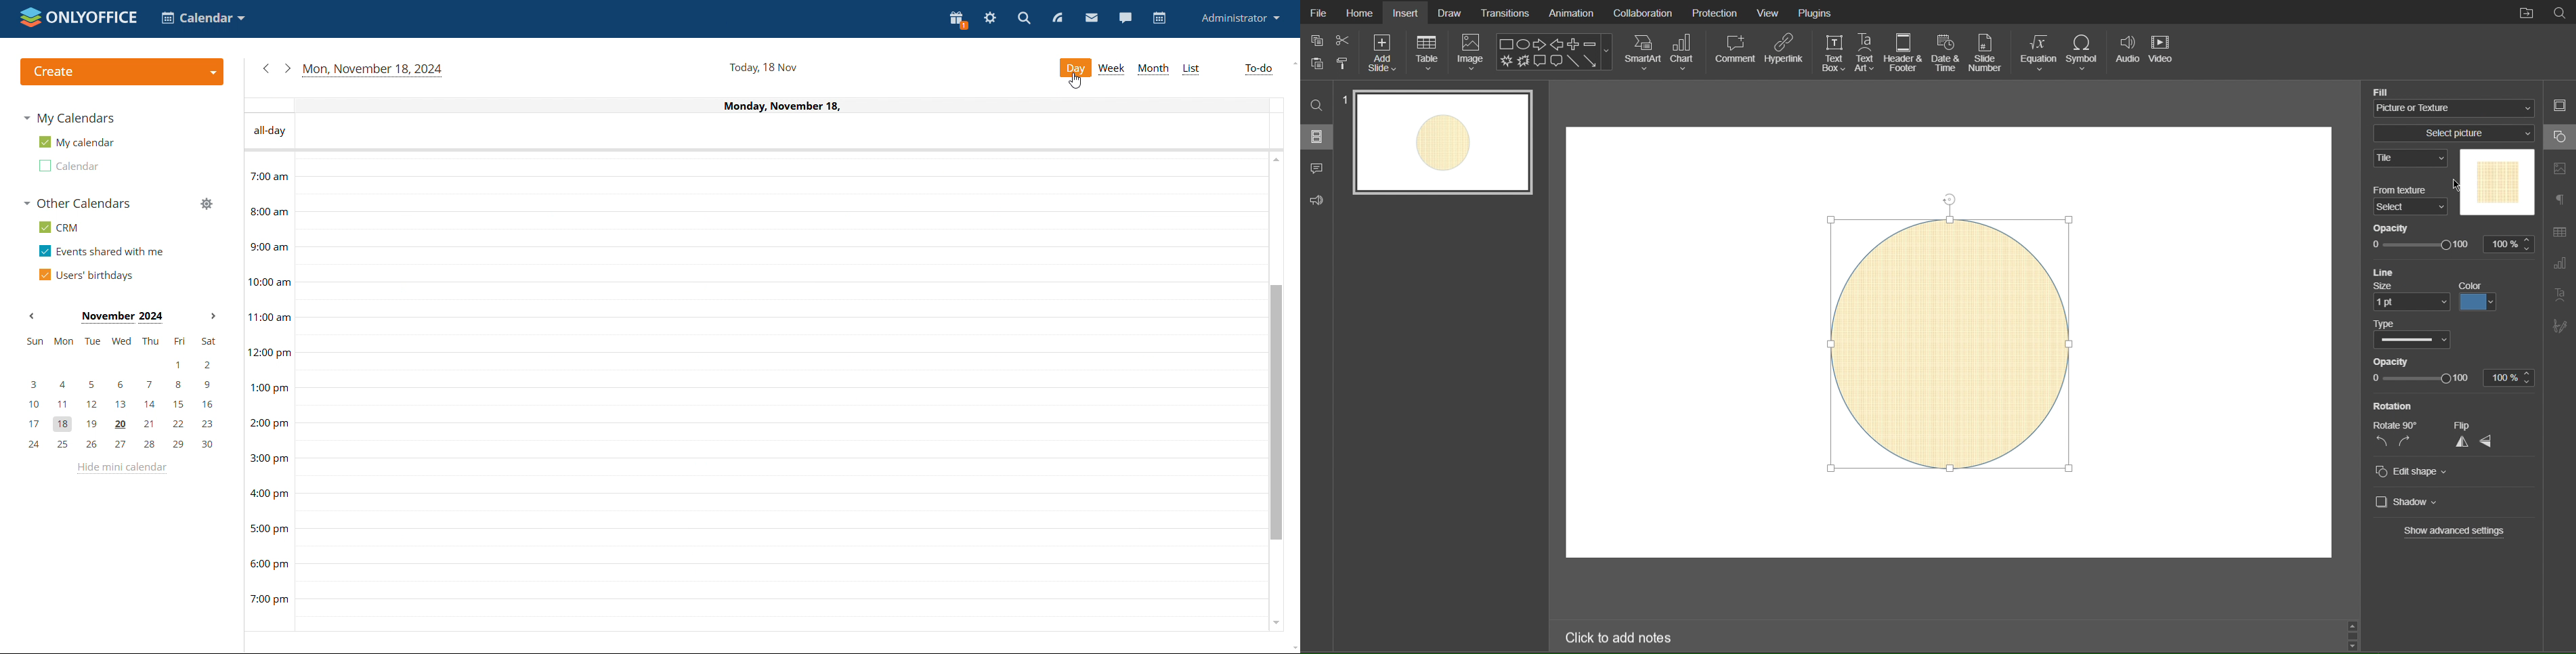  What do you see at coordinates (2423, 244) in the screenshot?
I see `opacity slider` at bounding box center [2423, 244].